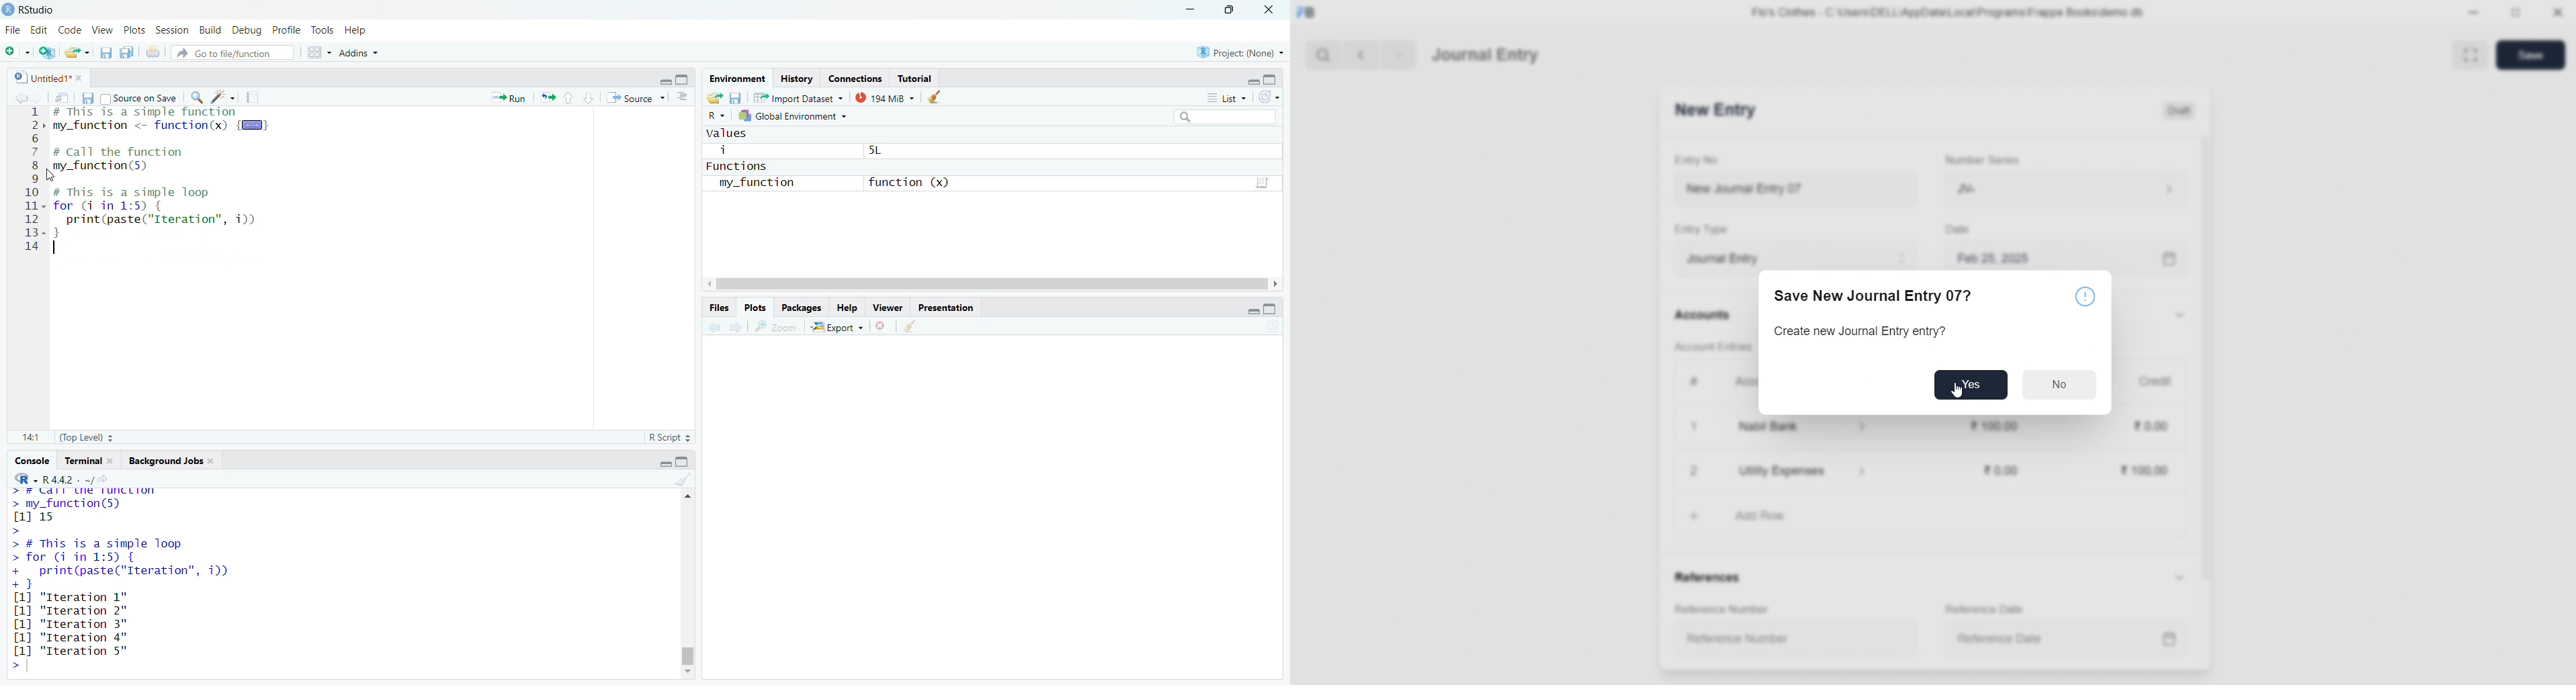  Describe the element at coordinates (888, 306) in the screenshot. I see `viewer` at that location.